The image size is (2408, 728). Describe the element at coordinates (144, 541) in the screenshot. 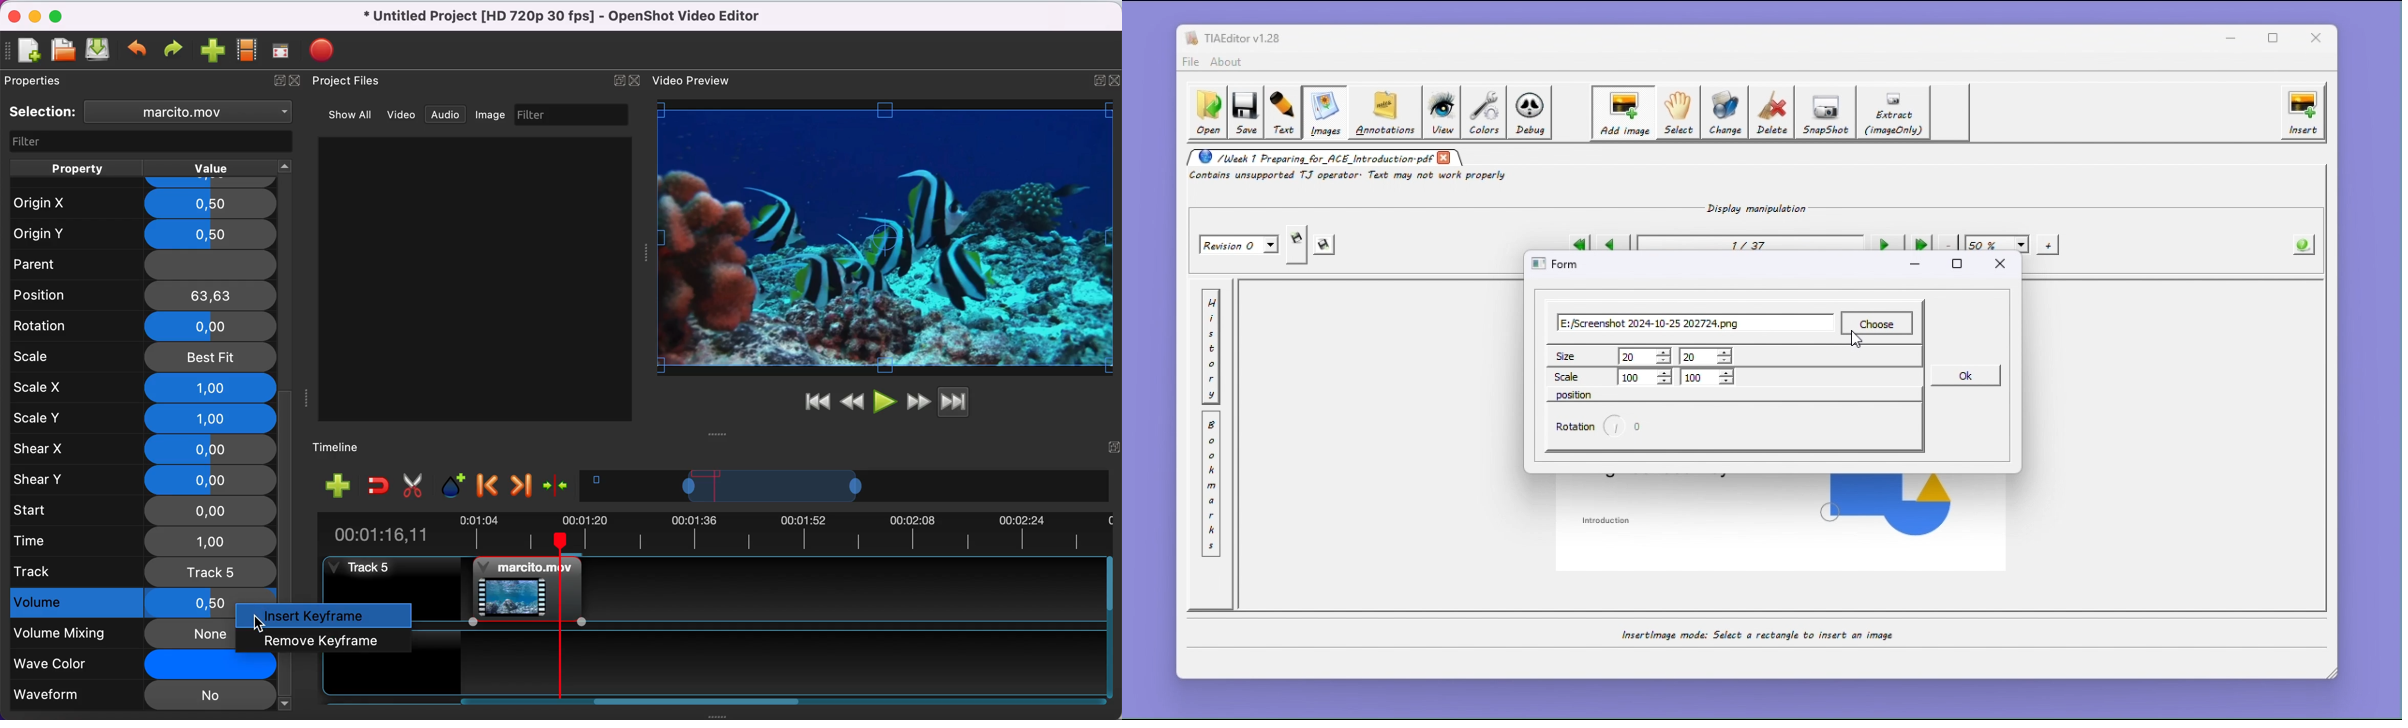

I see `time 1` at that location.